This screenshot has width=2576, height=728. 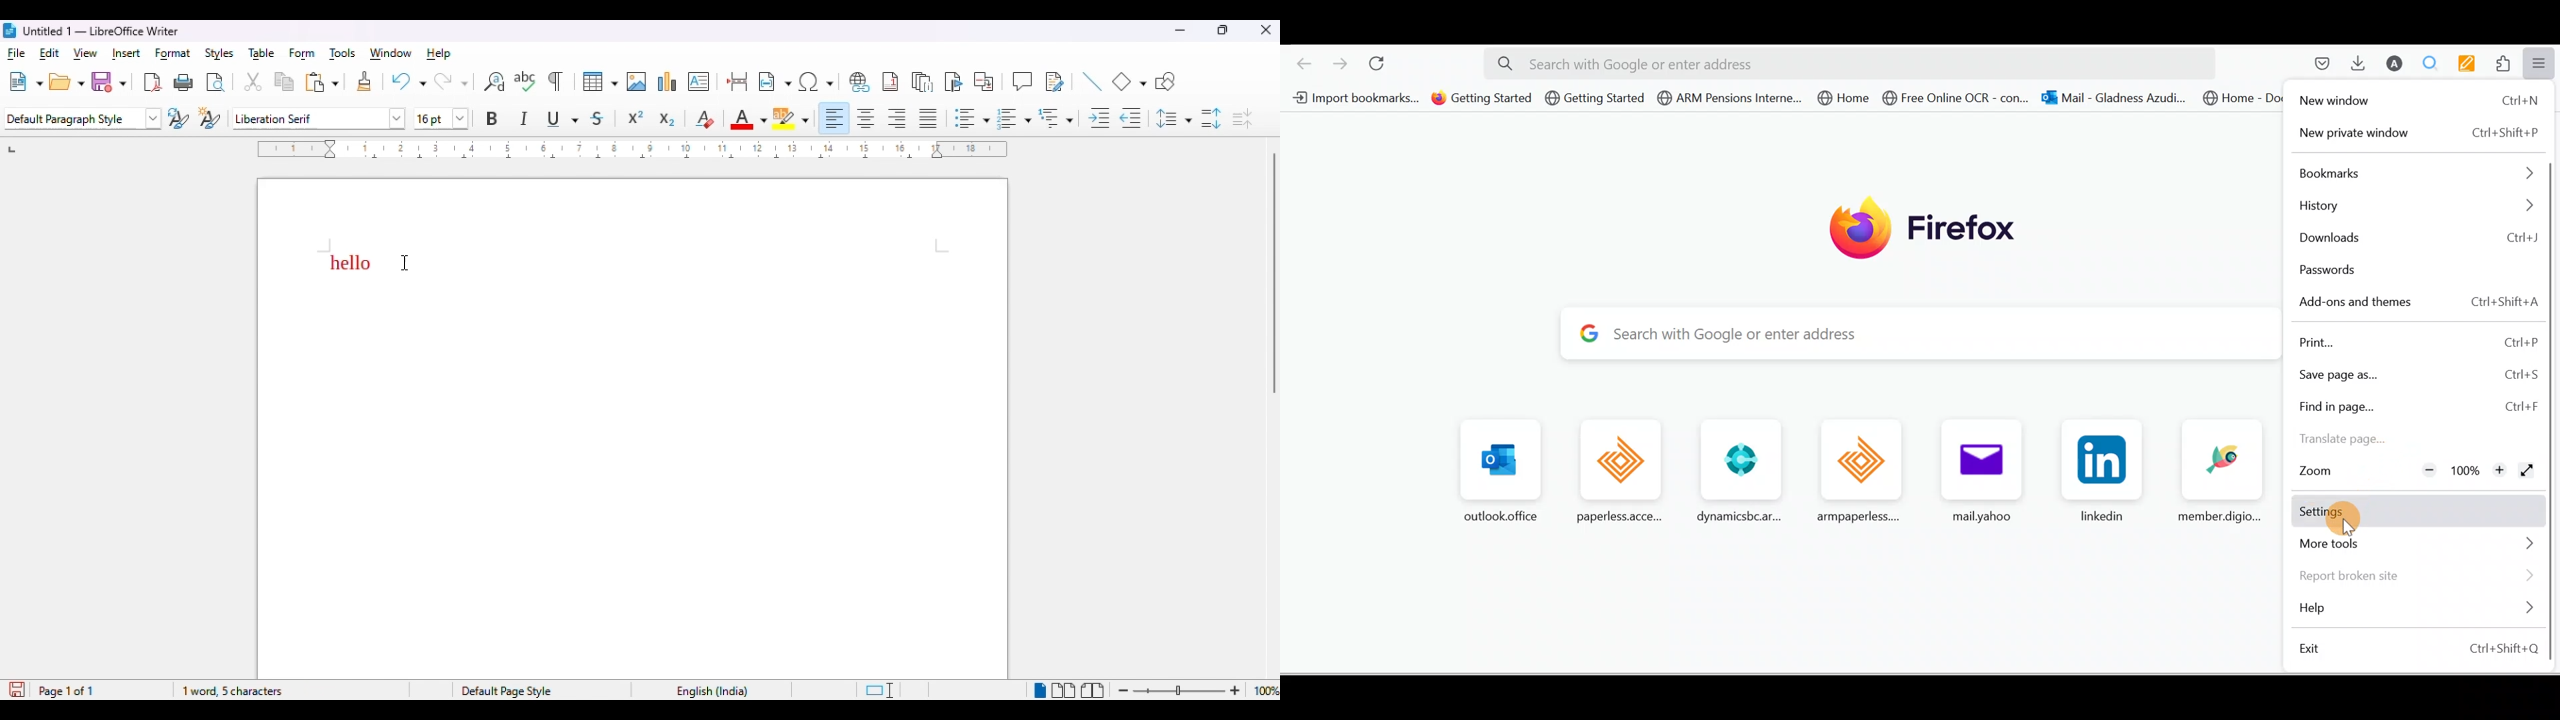 What do you see at coordinates (365, 82) in the screenshot?
I see `clone formatting` at bounding box center [365, 82].